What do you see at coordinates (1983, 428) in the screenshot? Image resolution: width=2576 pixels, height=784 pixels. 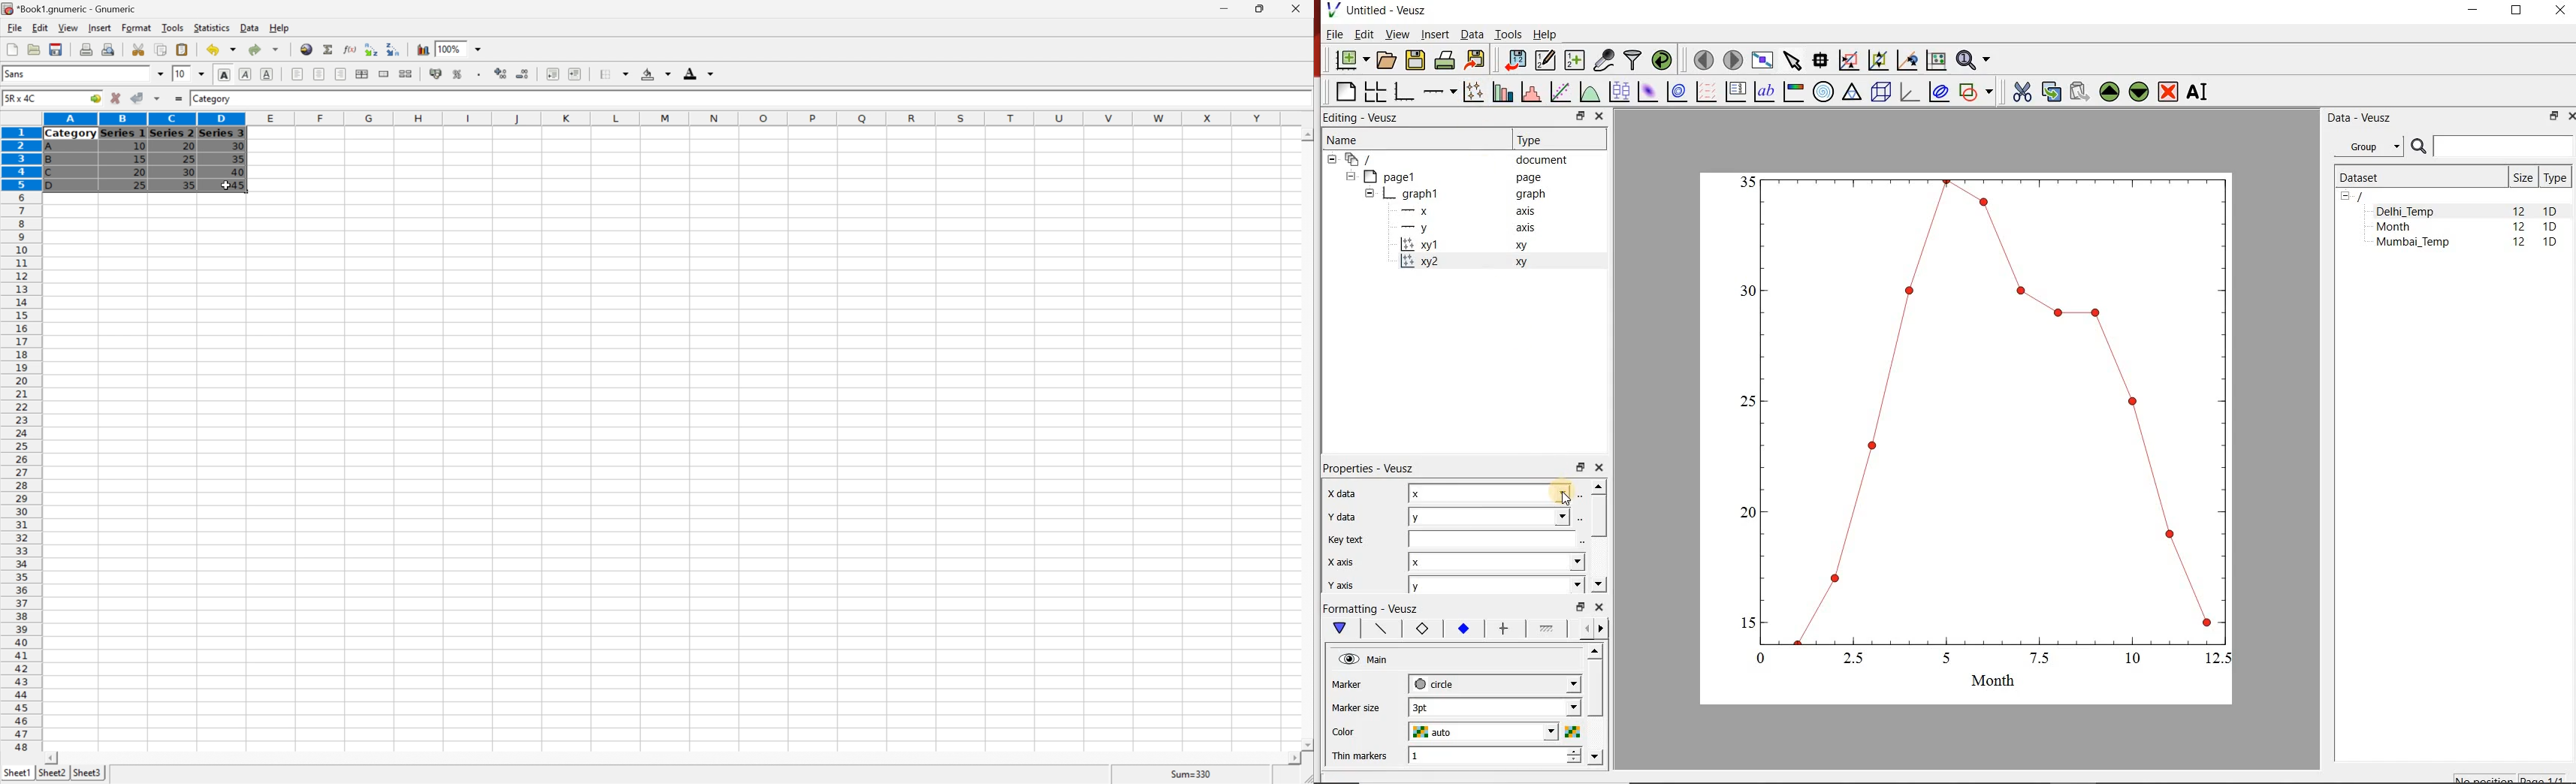 I see `graph1` at bounding box center [1983, 428].